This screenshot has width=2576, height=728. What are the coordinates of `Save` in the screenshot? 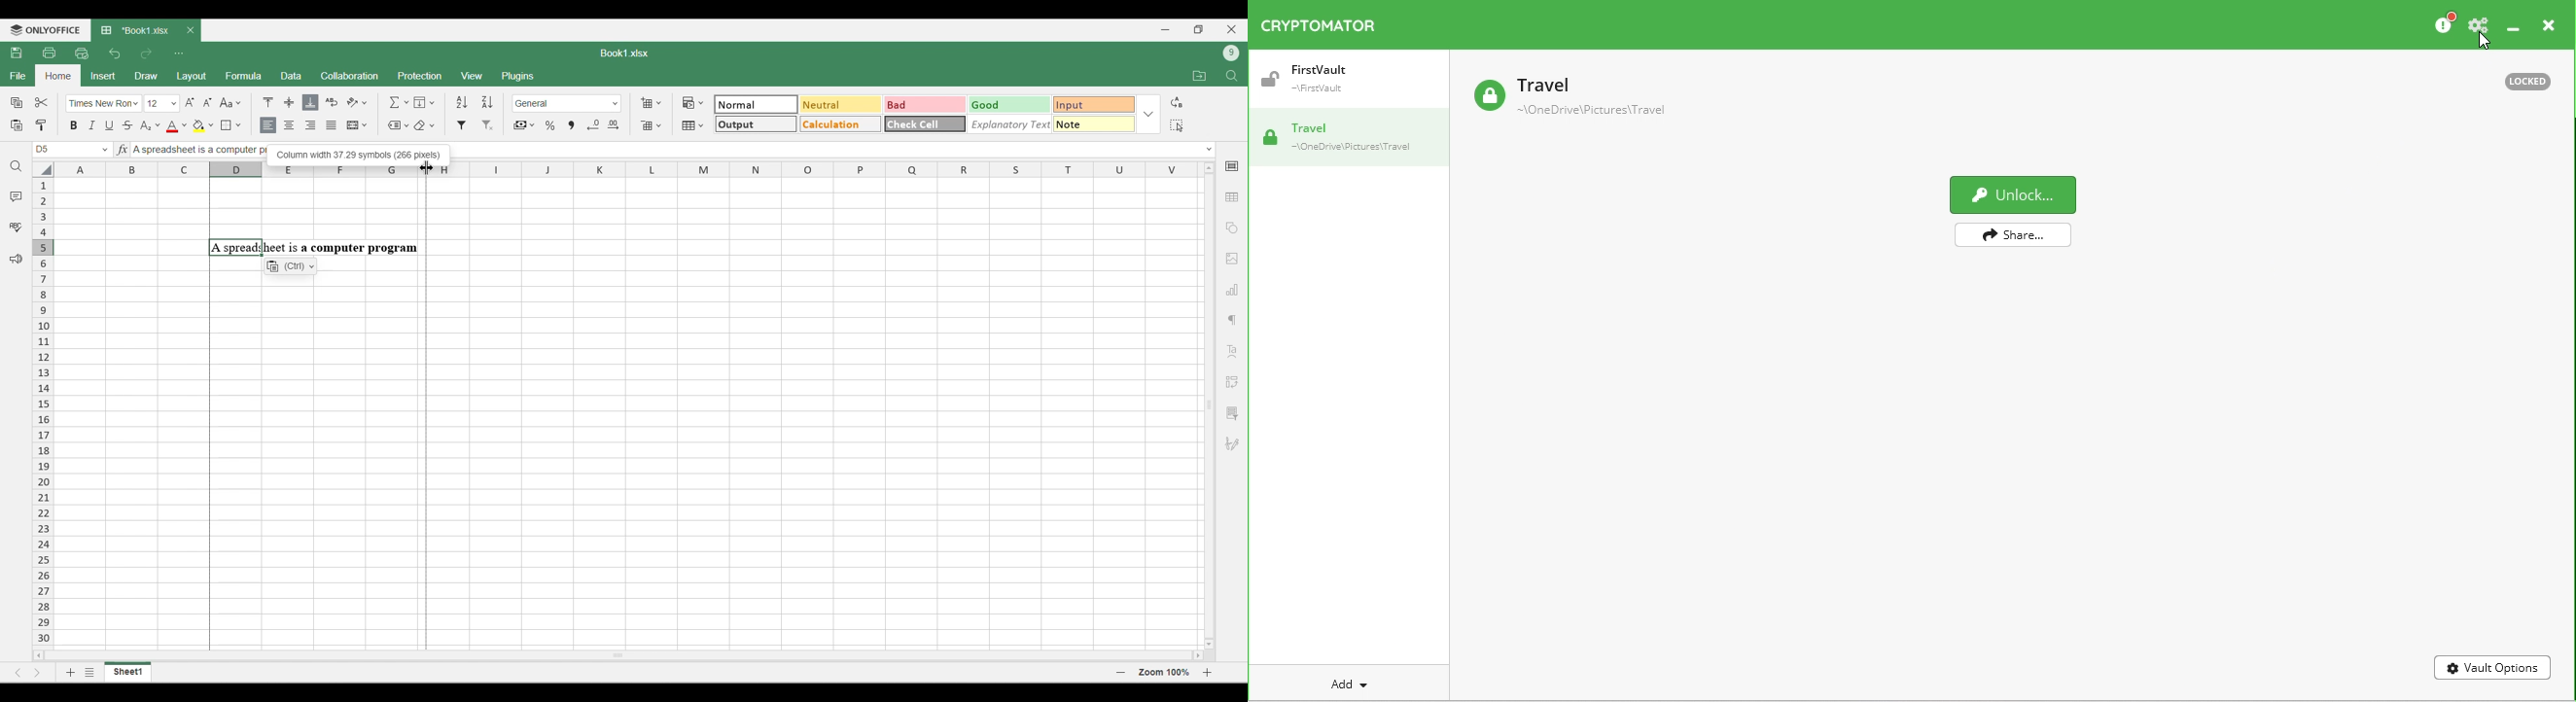 It's located at (16, 52).